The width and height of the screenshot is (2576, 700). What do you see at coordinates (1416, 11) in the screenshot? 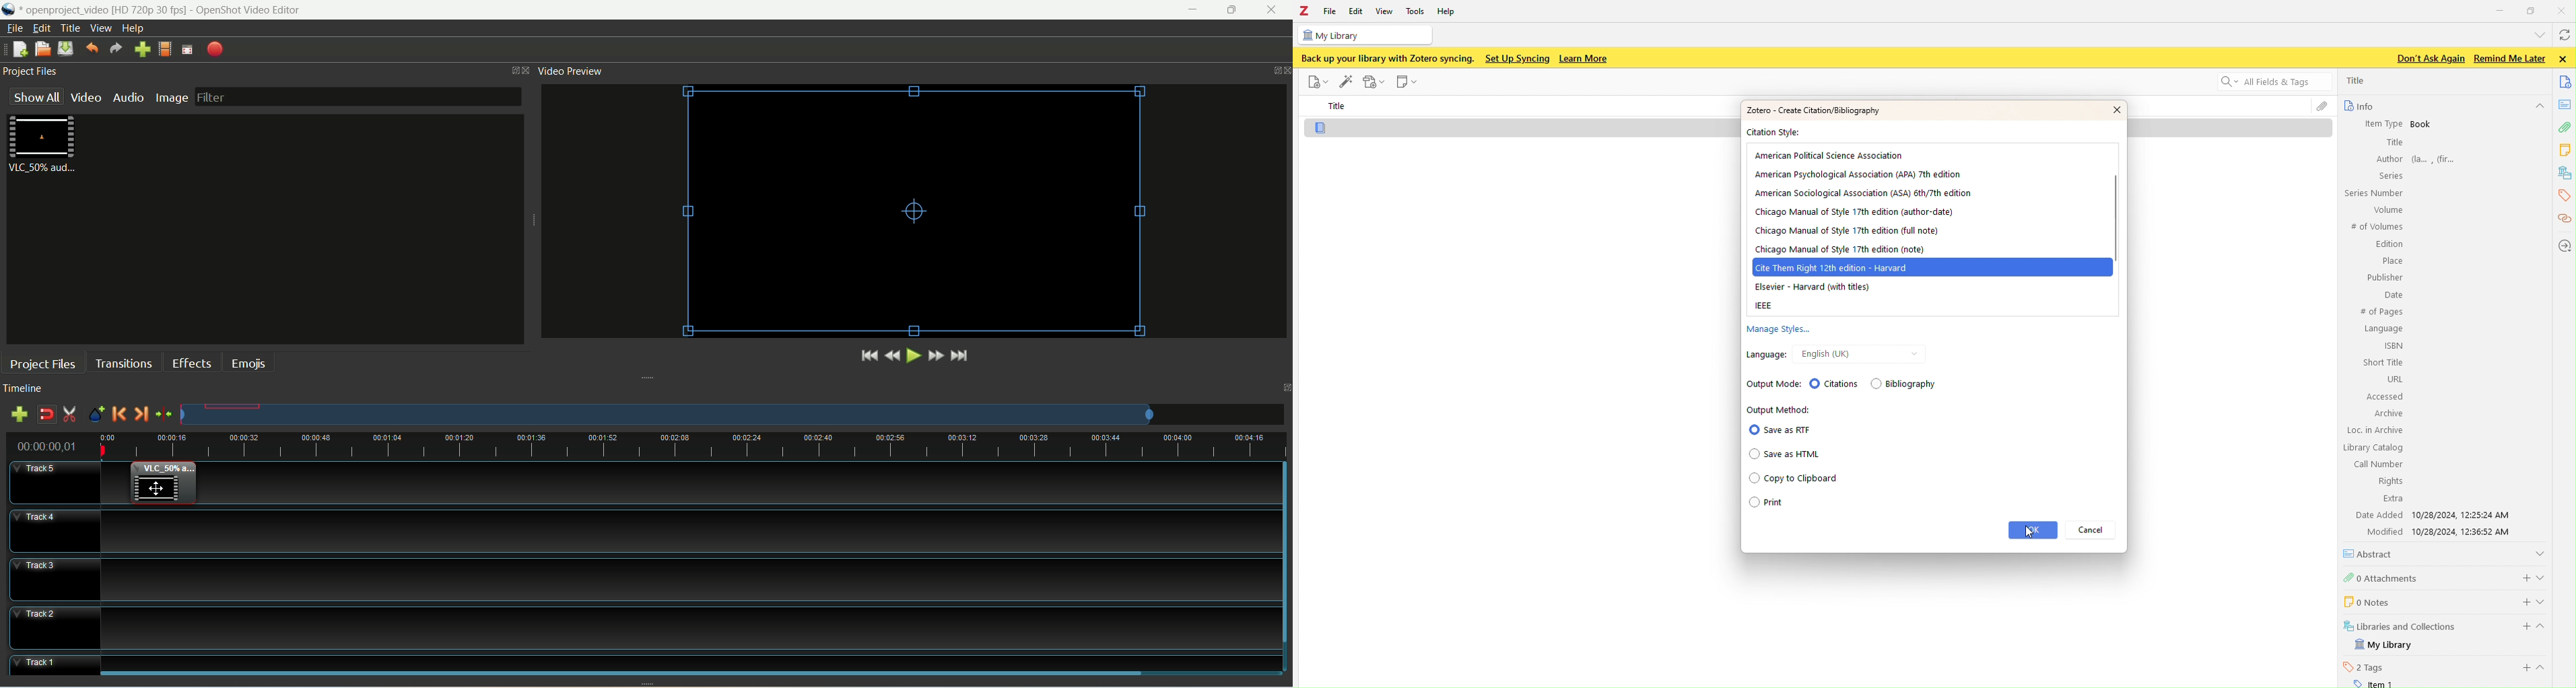
I see `Tools` at bounding box center [1416, 11].